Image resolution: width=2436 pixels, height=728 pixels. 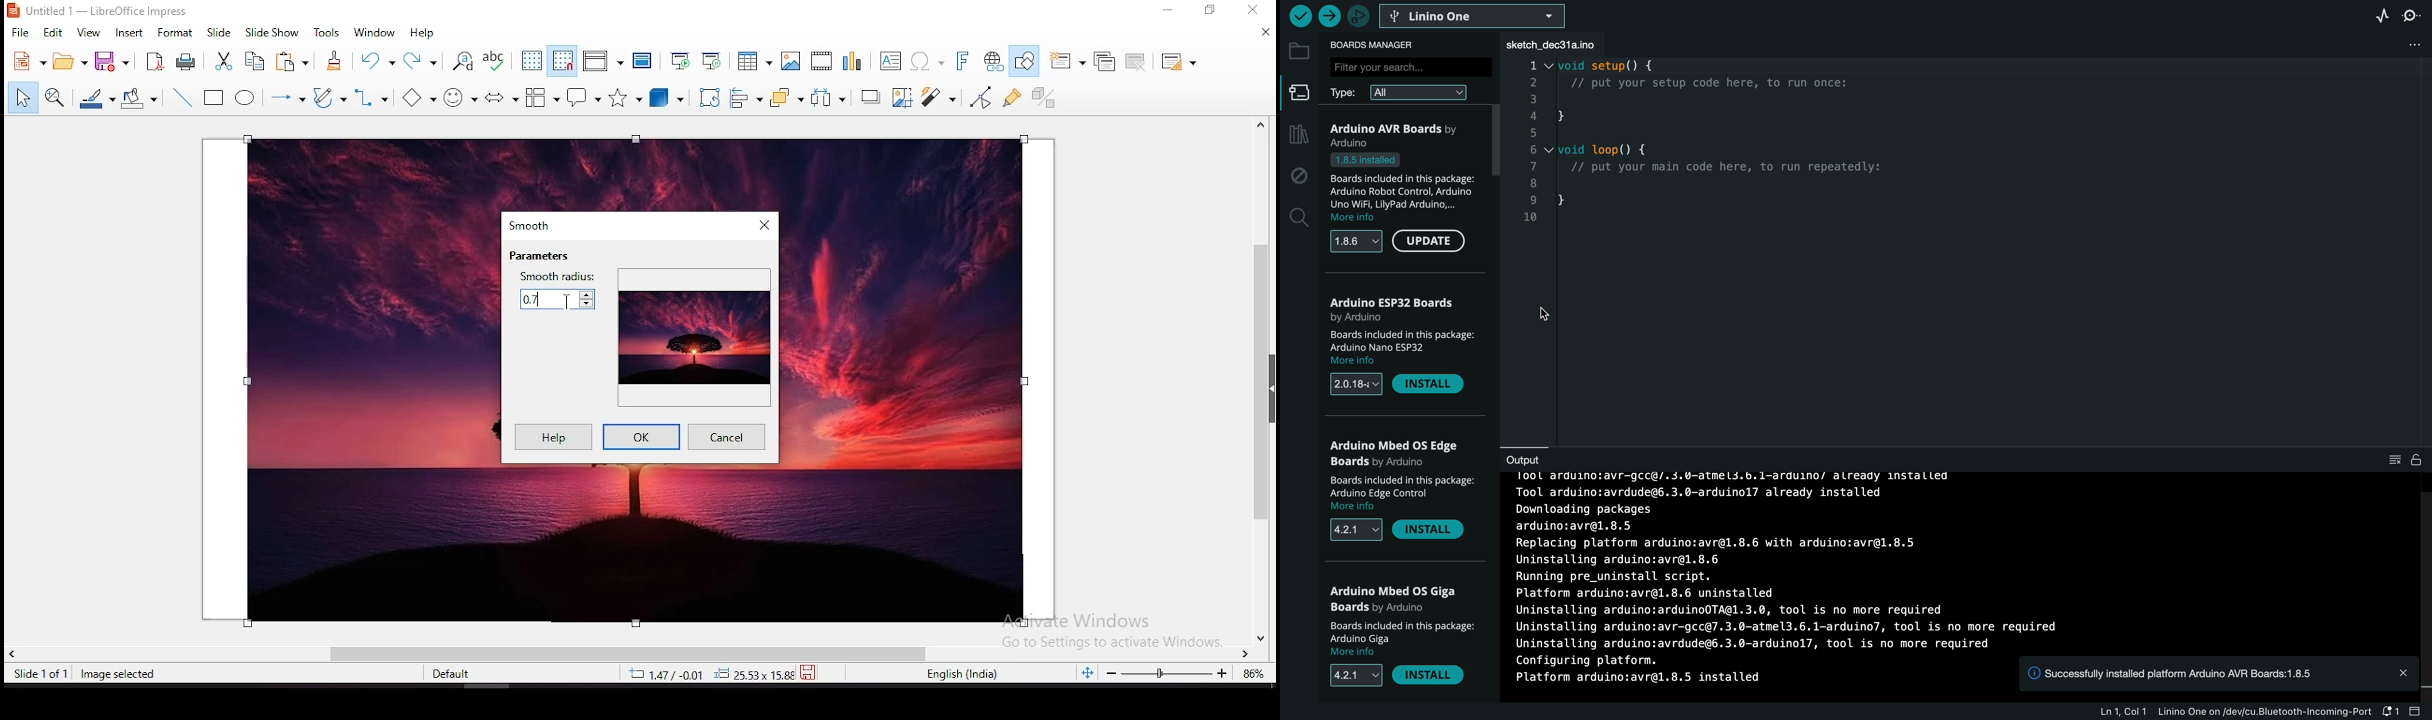 I want to click on select tool, so click(x=20, y=99).